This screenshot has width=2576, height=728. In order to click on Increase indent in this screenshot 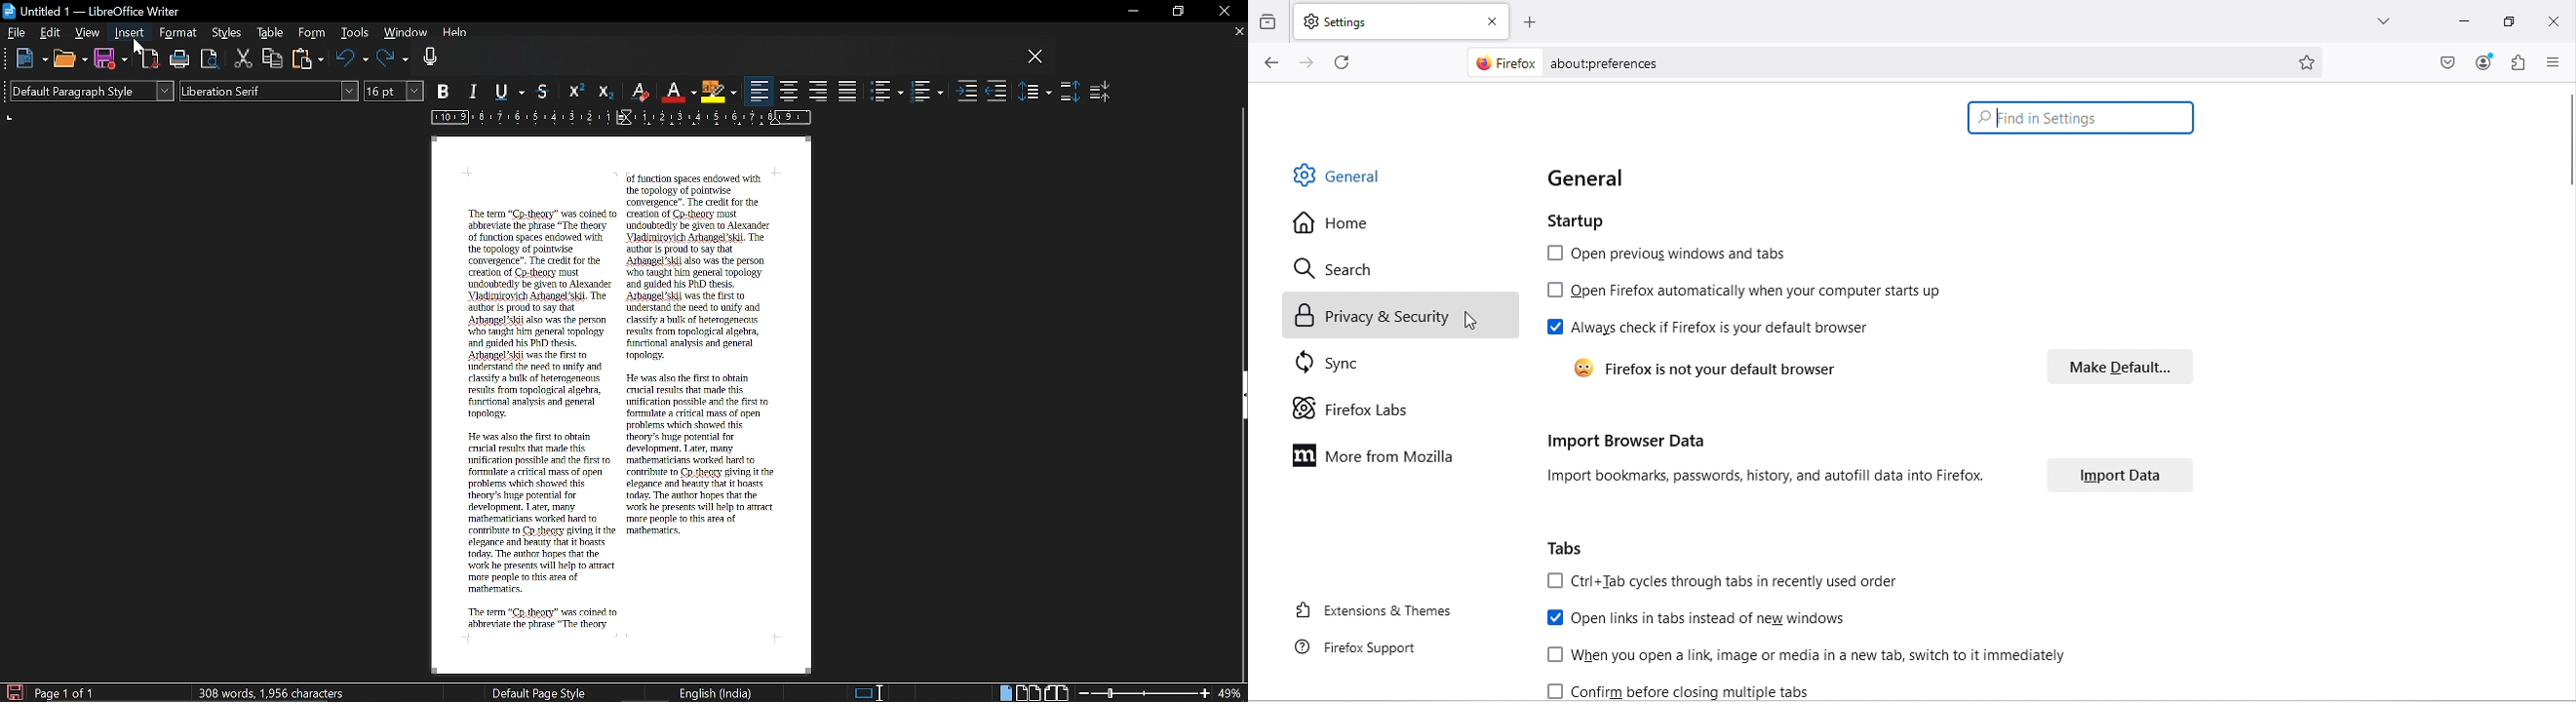, I will do `click(967, 93)`.